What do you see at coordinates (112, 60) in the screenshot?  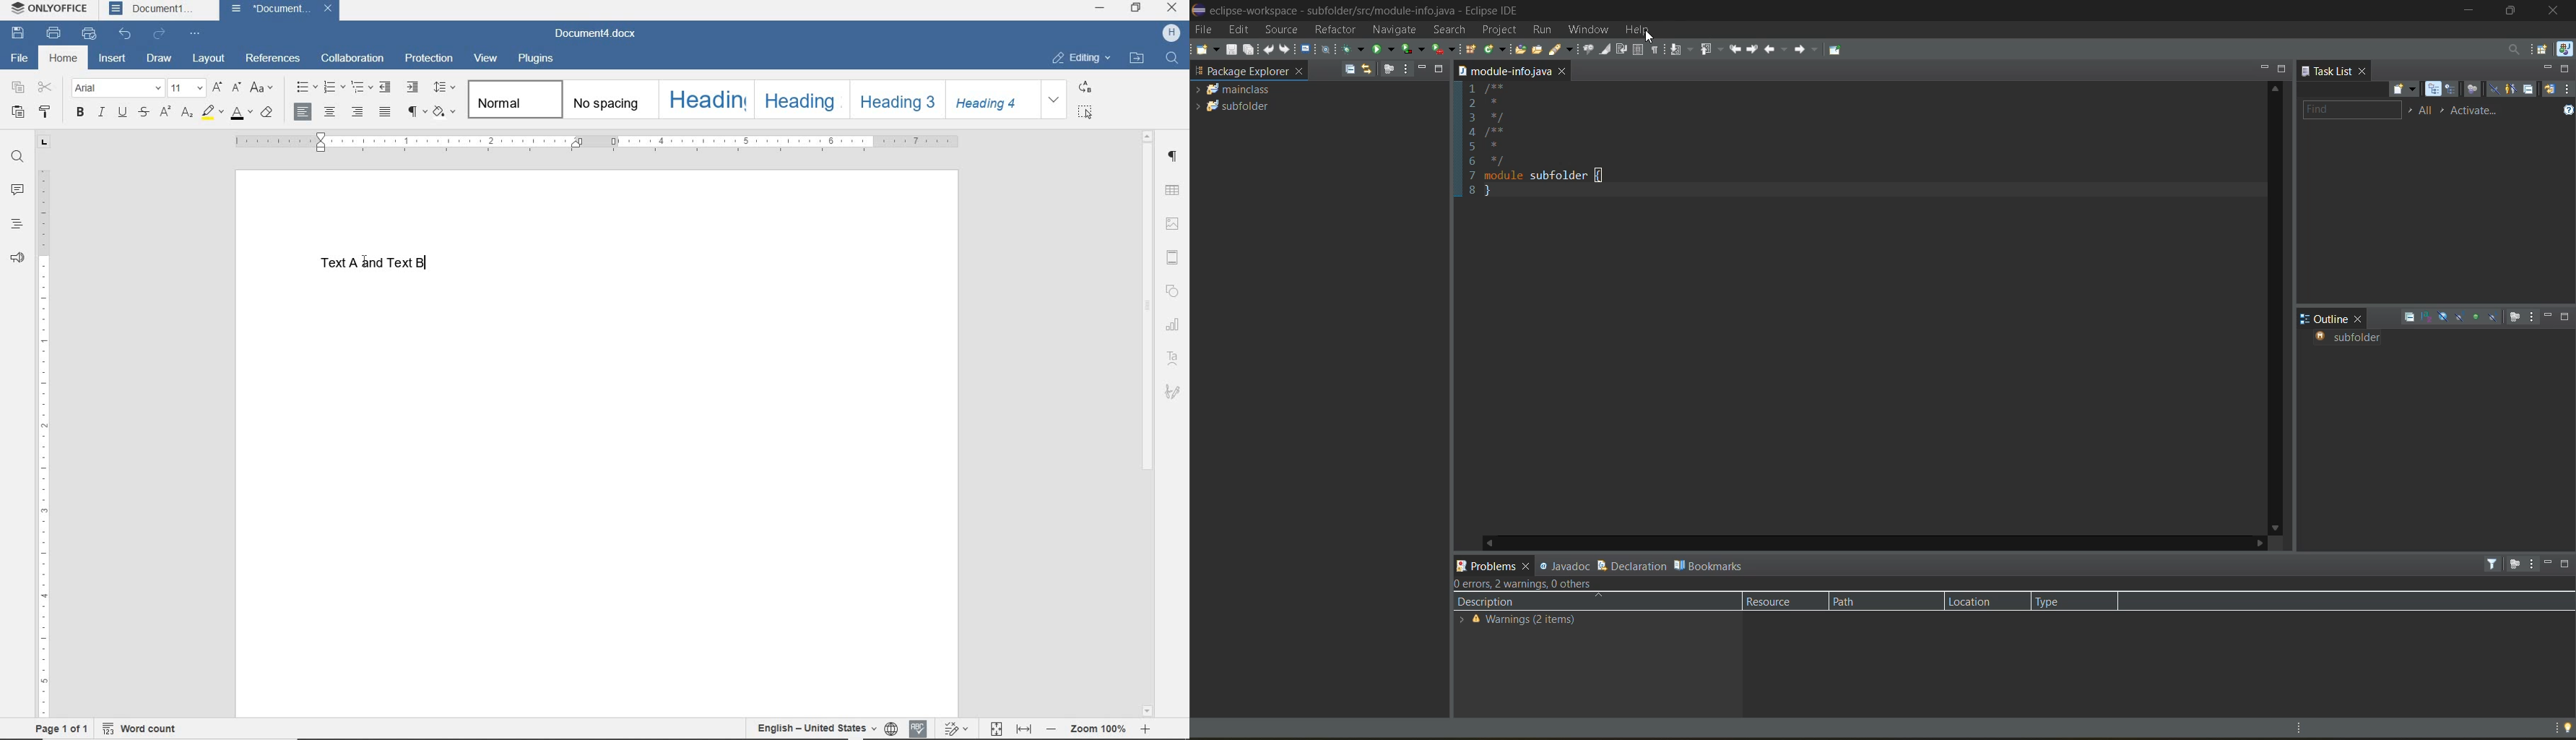 I see `INSERT` at bounding box center [112, 60].